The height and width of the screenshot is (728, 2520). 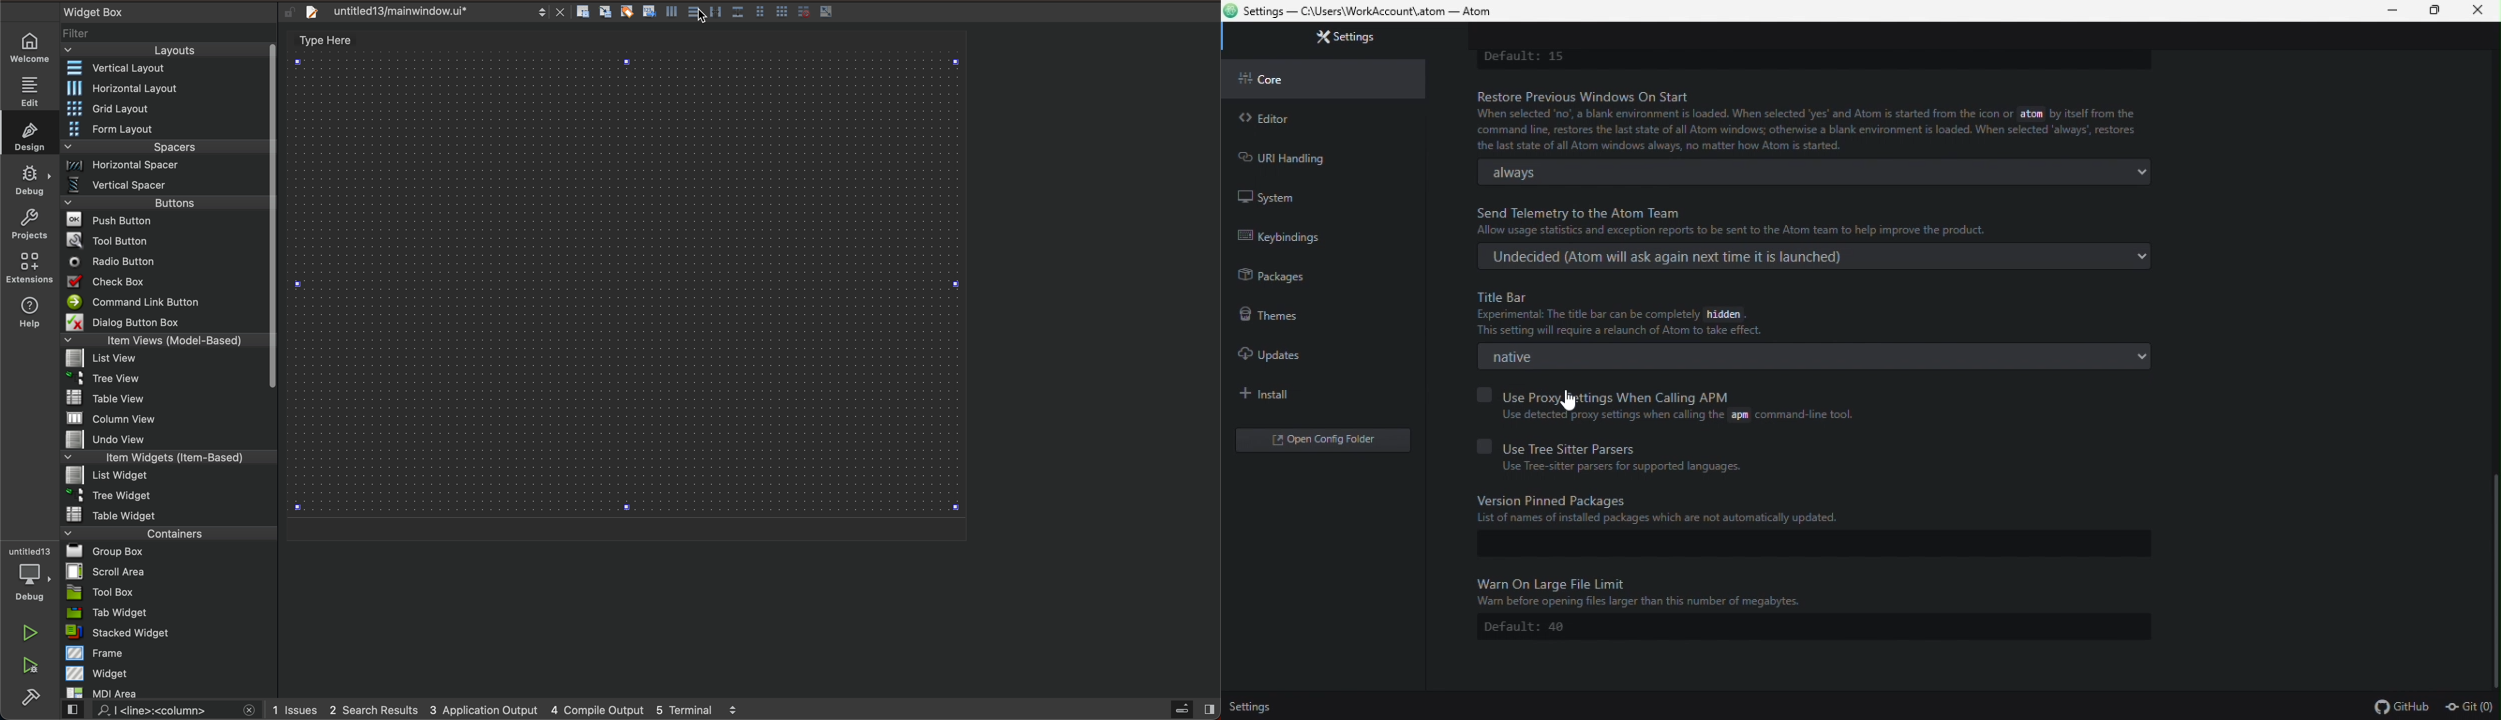 I want to click on List of names of installed packages which are not automatically updated., so click(x=1661, y=519).